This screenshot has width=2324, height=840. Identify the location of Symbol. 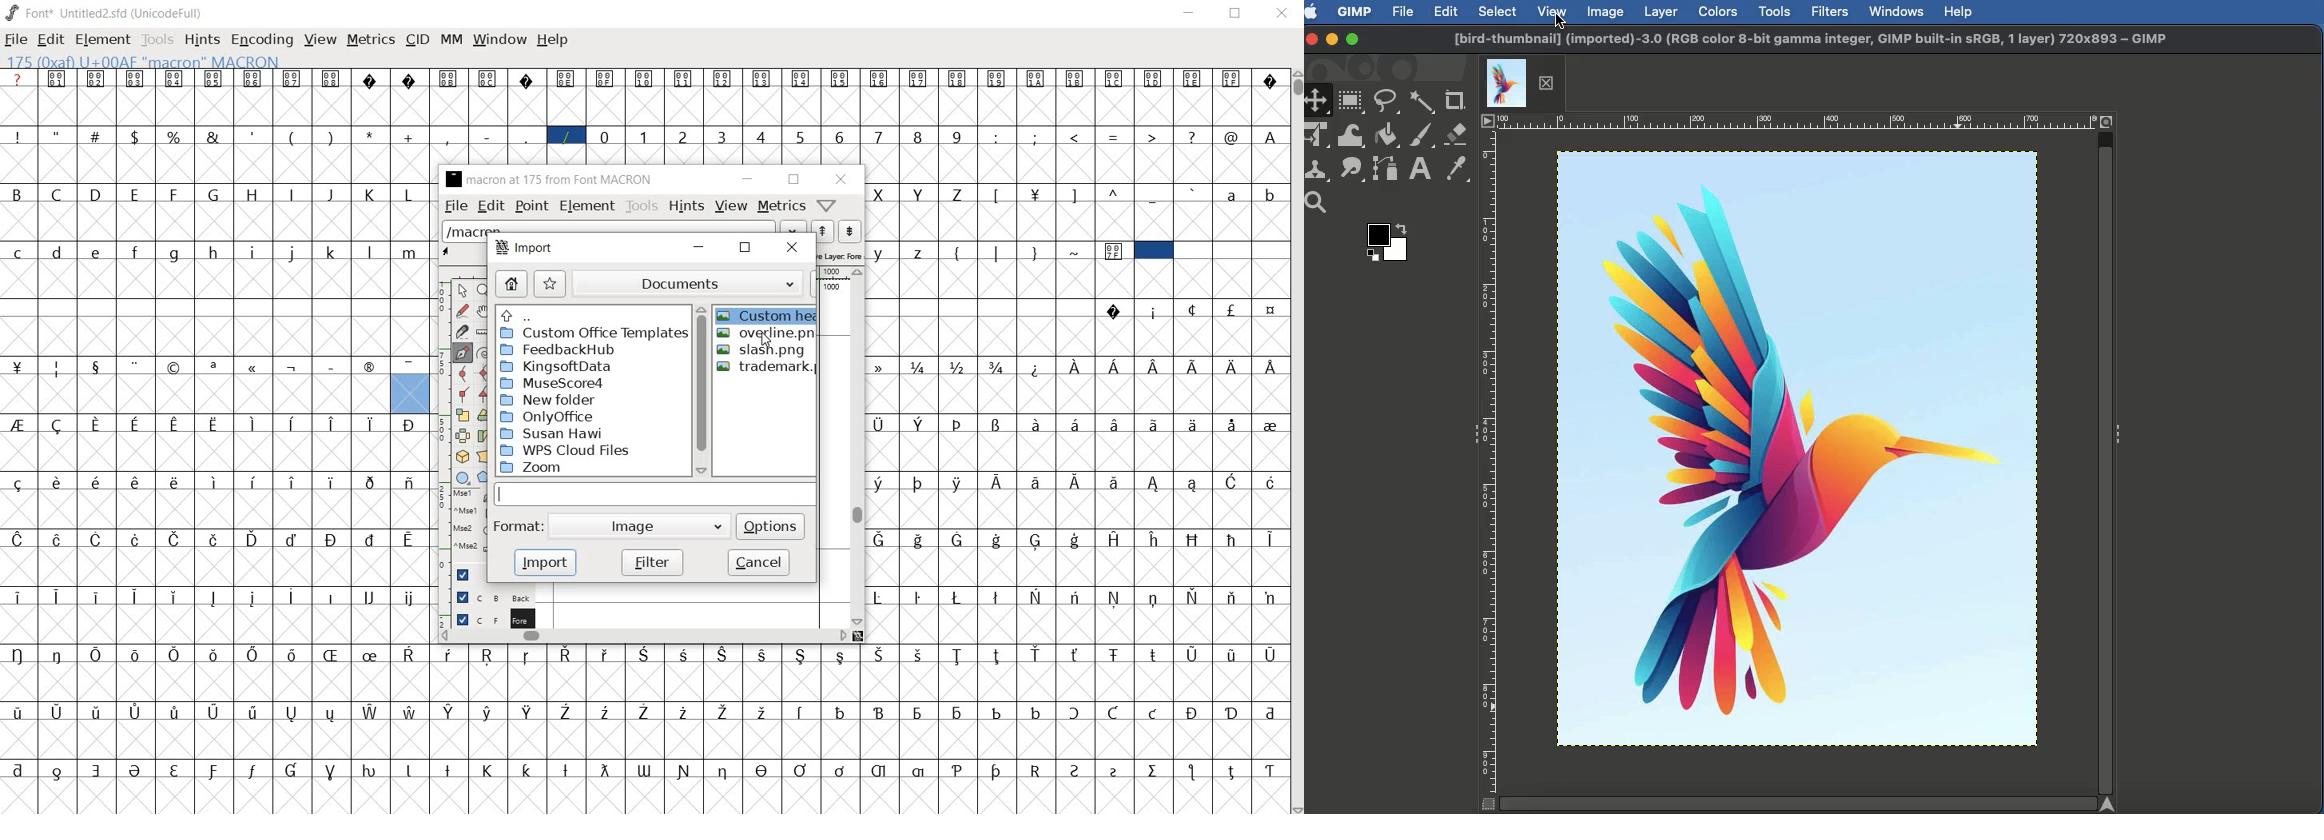
(59, 481).